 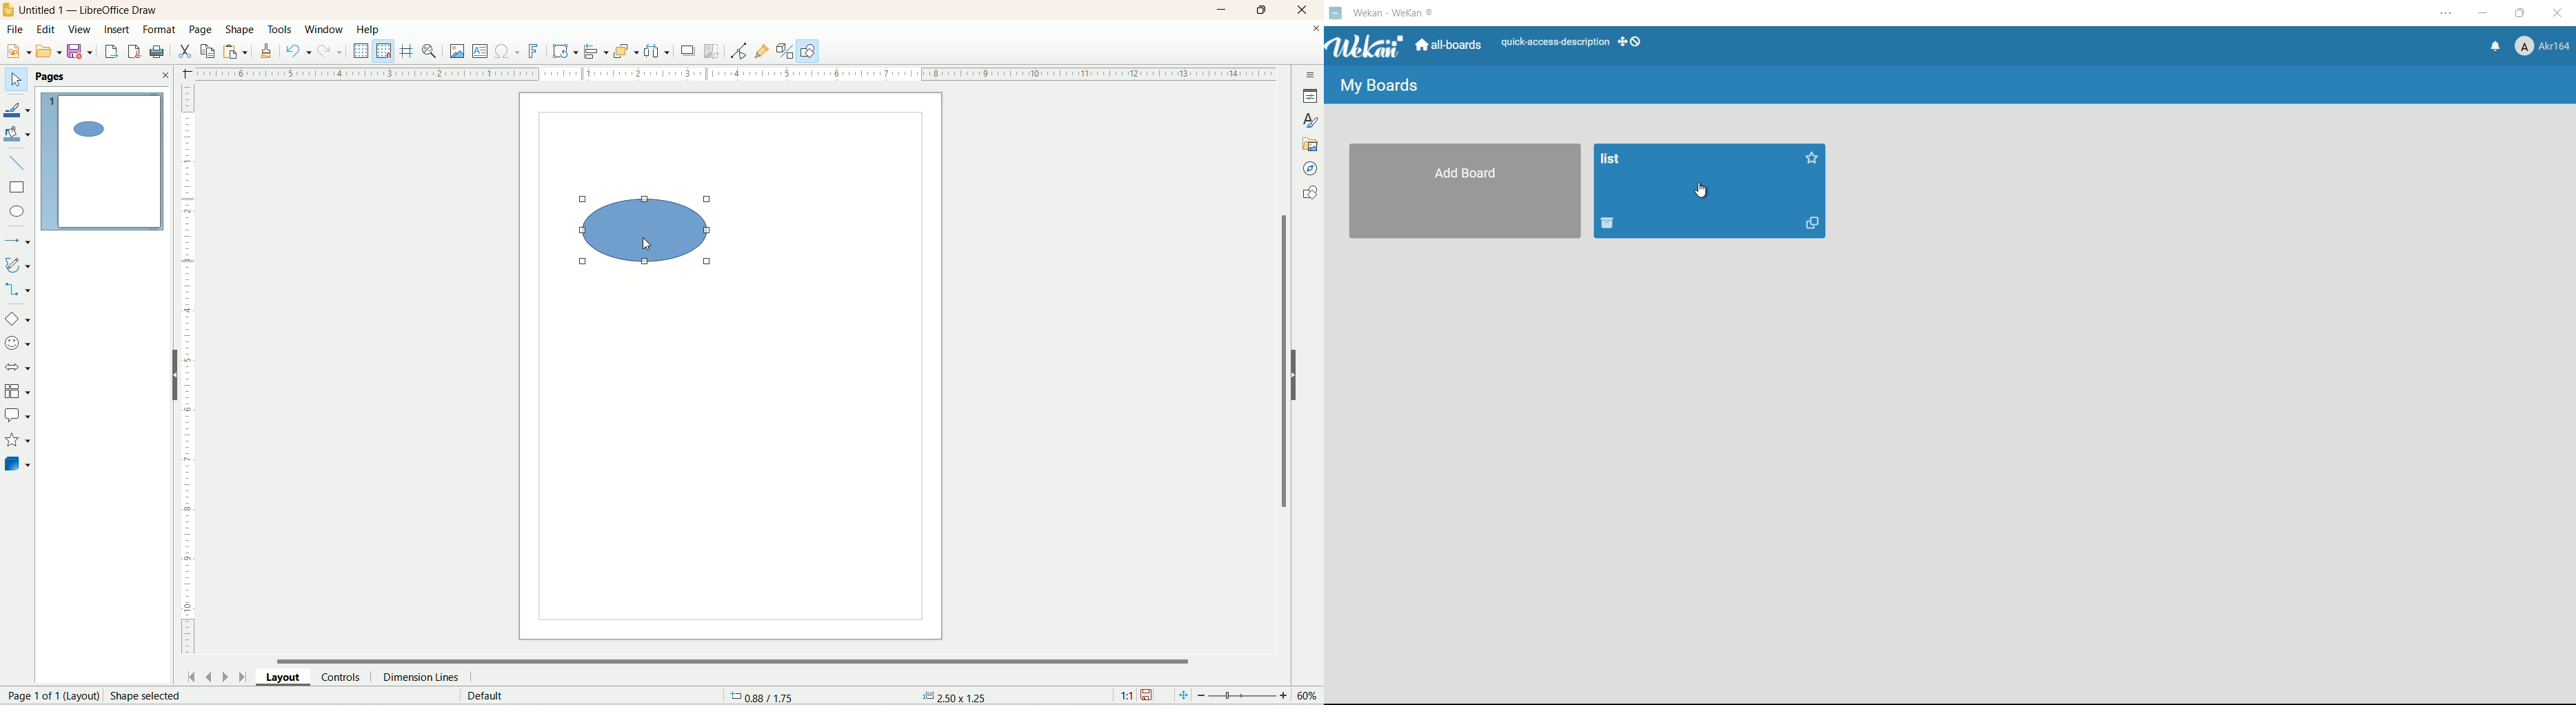 What do you see at coordinates (162, 52) in the screenshot?
I see `print` at bounding box center [162, 52].